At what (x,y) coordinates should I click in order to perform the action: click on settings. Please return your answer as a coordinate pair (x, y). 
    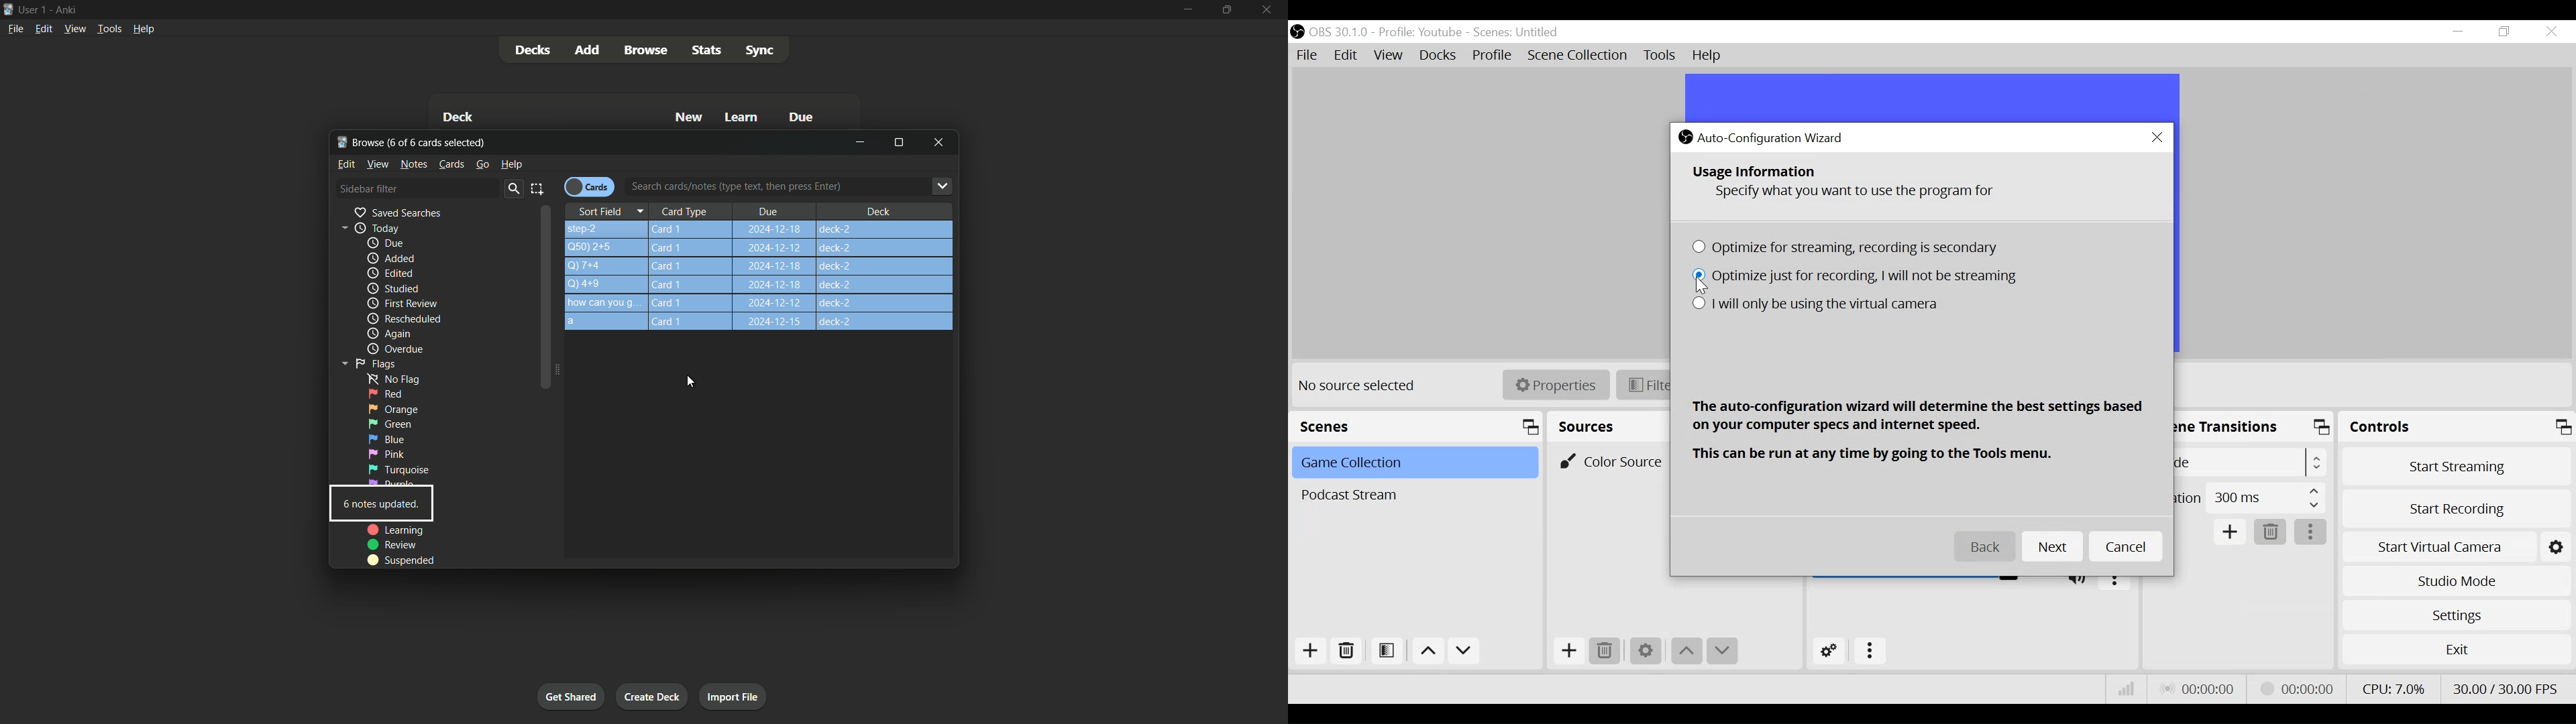
    Looking at the image, I should click on (2558, 546).